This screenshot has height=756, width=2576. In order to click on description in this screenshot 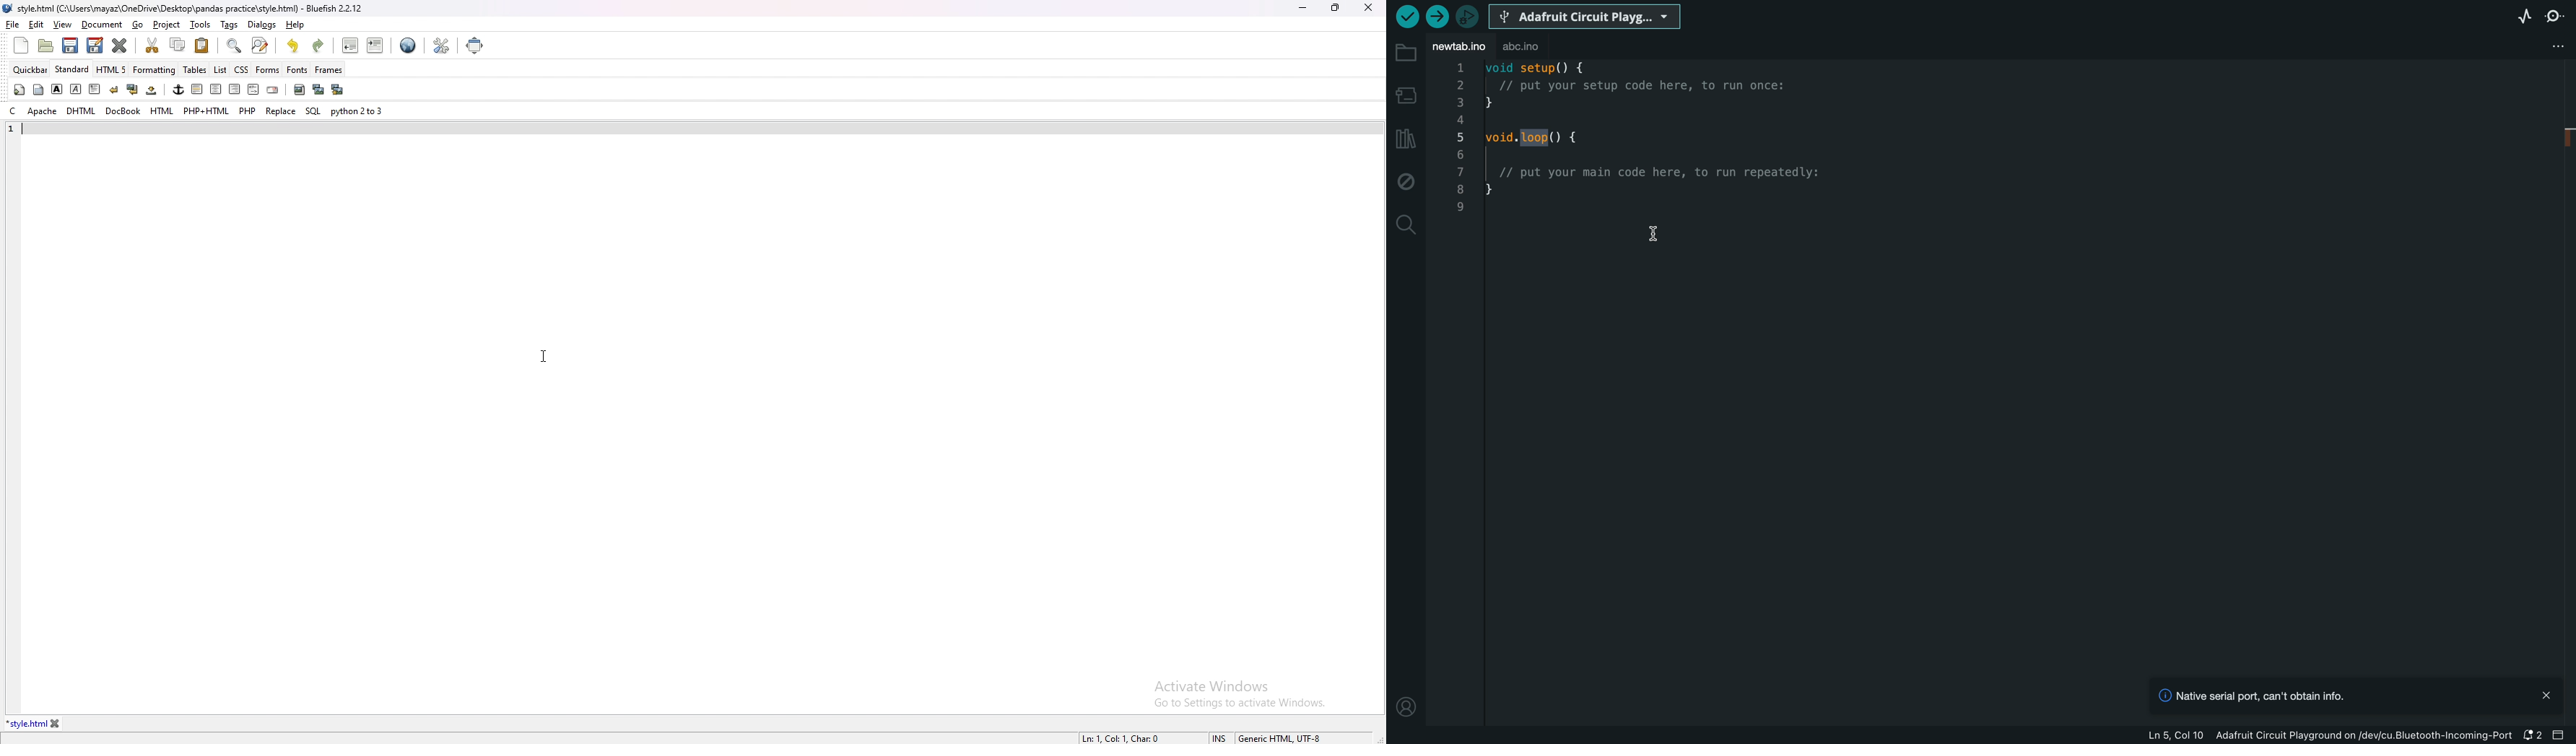, I will do `click(1121, 738)`.